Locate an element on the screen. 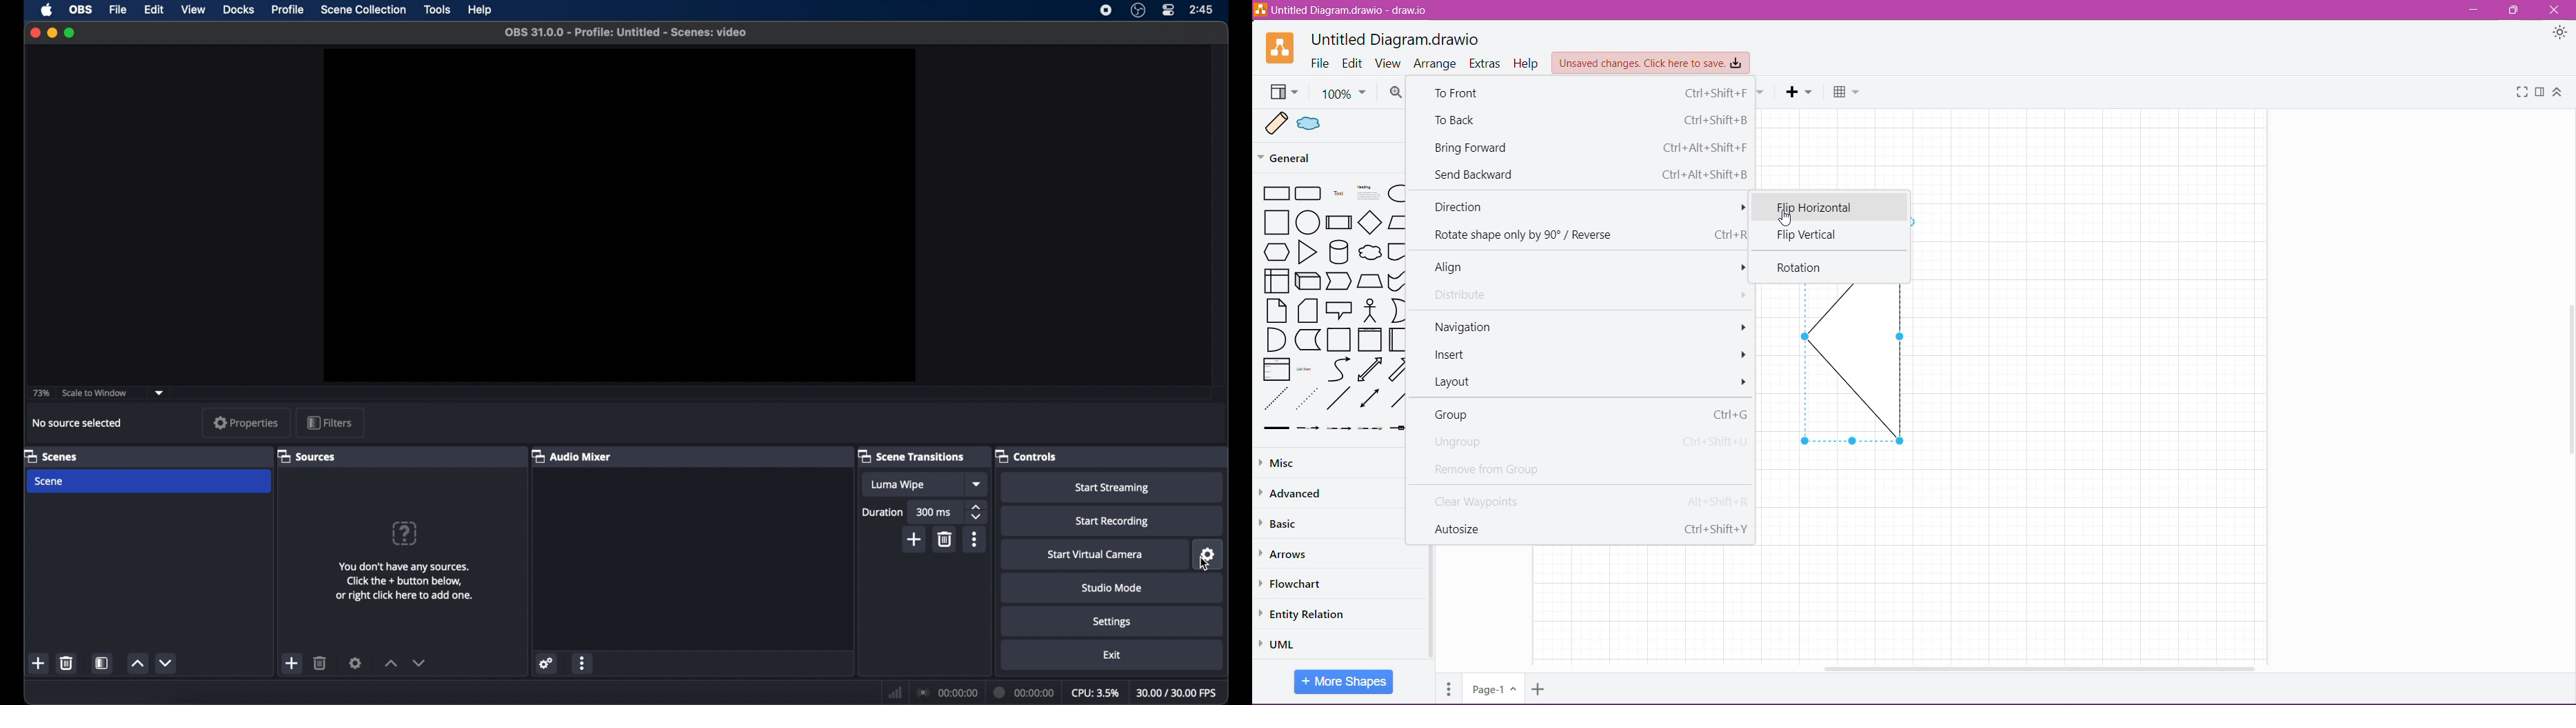 Image resolution: width=2576 pixels, height=728 pixels. help is located at coordinates (481, 10).